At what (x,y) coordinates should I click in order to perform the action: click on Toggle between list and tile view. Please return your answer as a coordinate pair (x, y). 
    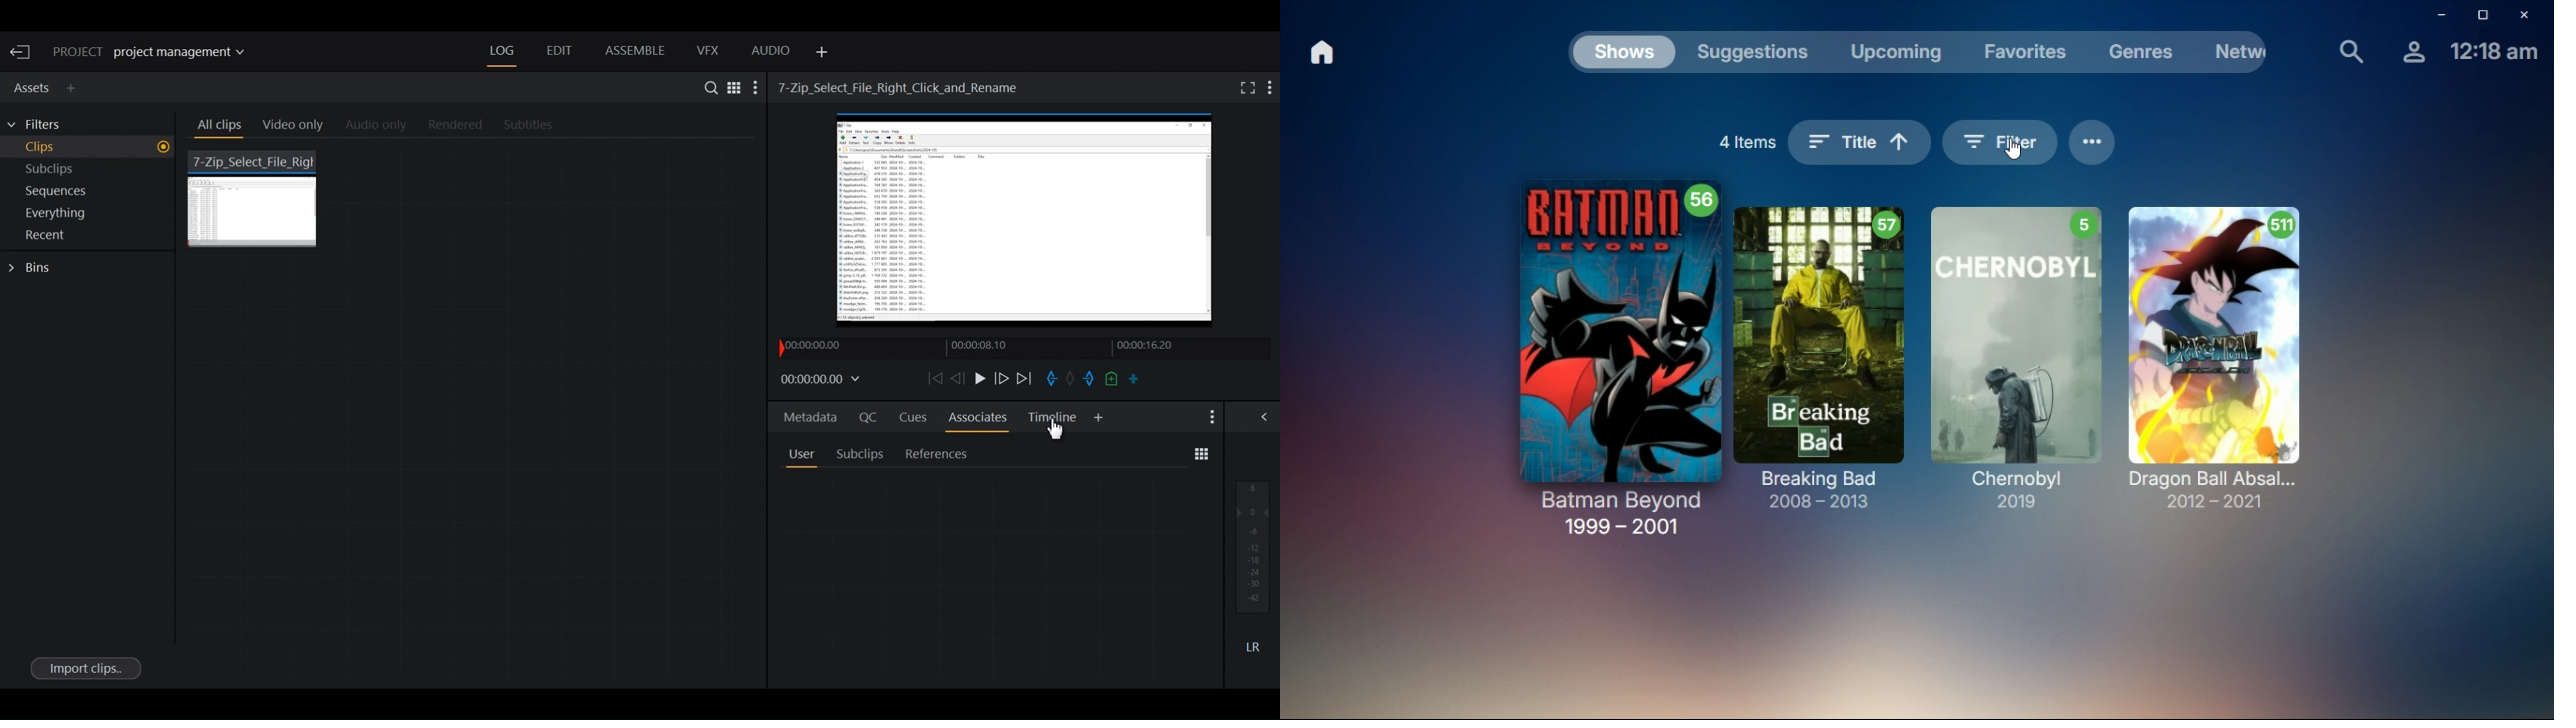
    Looking at the image, I should click on (1201, 455).